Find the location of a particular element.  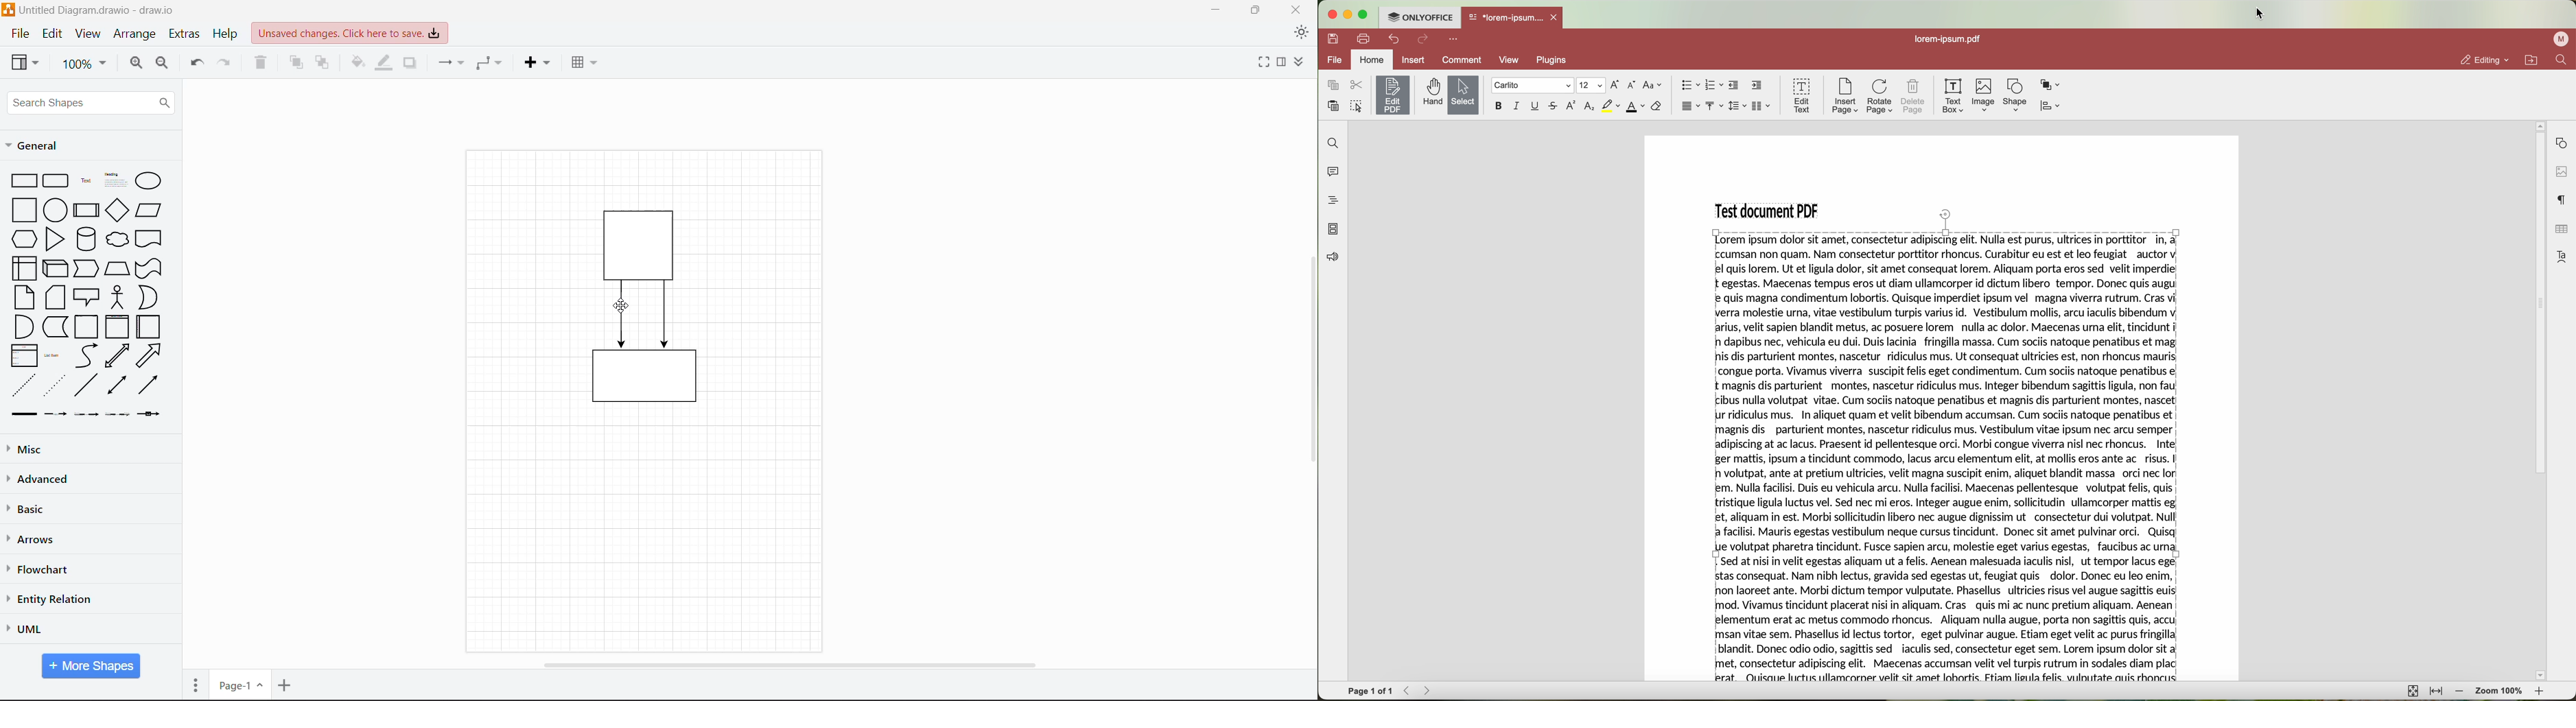

paragraph settings is located at coordinates (2563, 199).